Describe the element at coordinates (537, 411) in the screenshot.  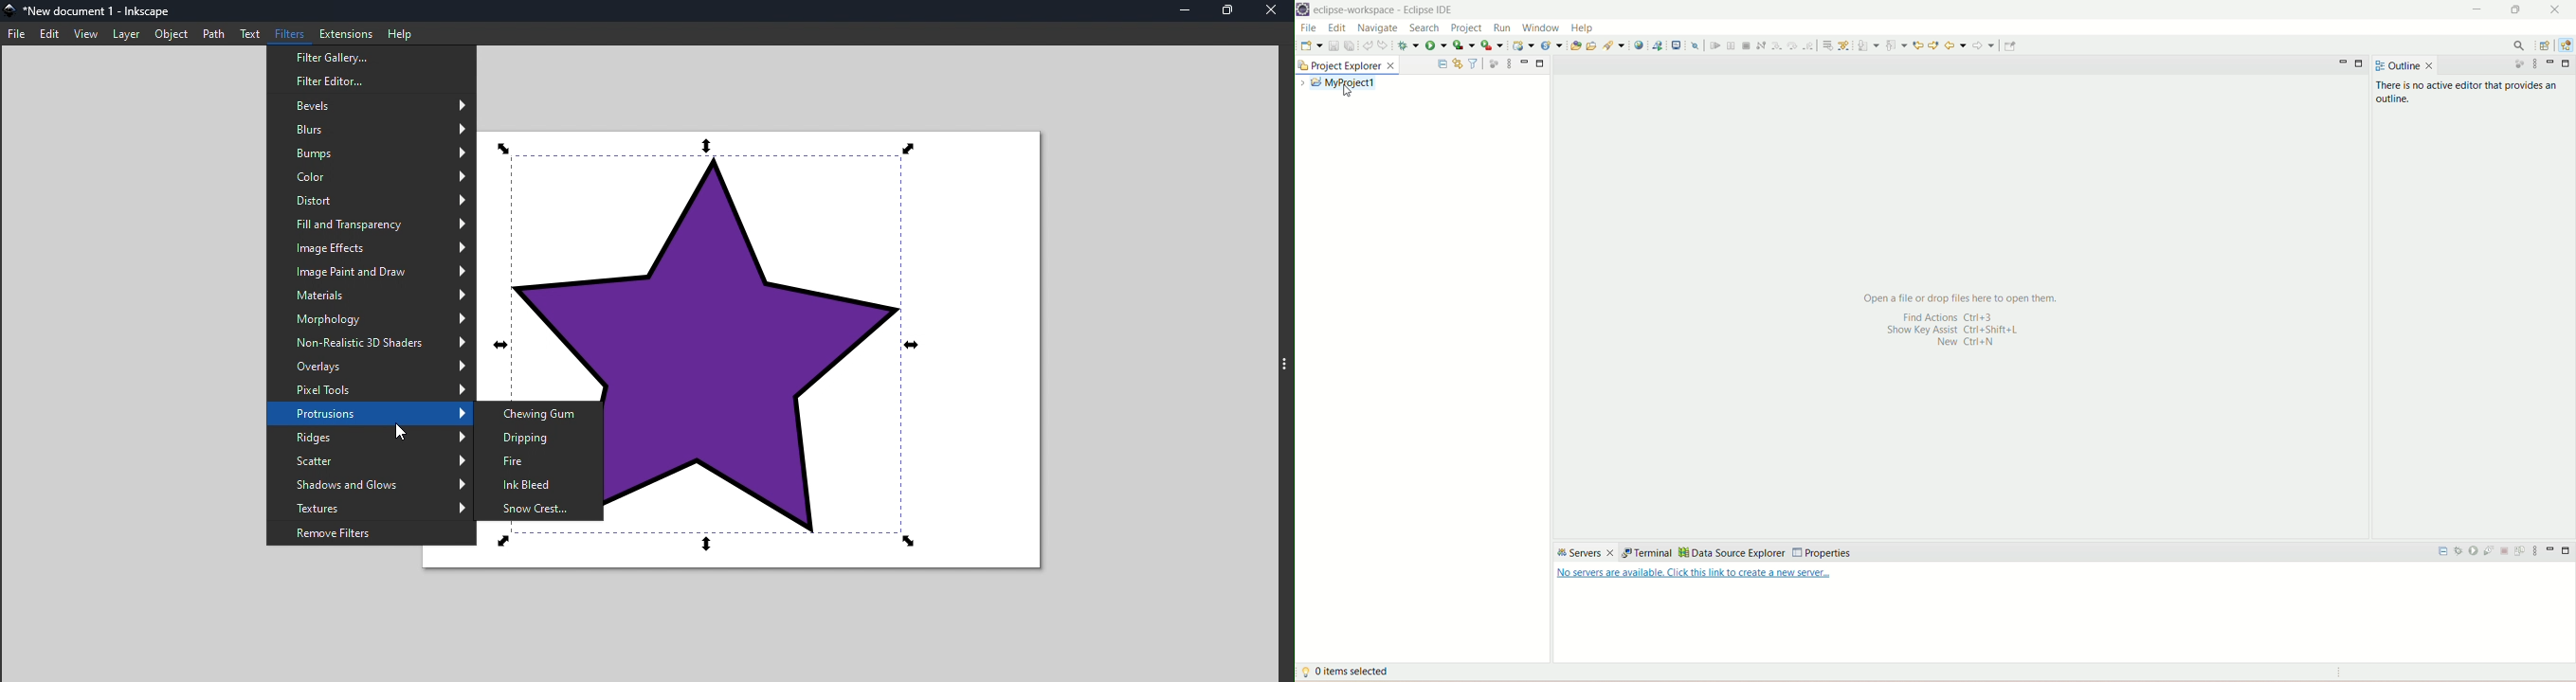
I see `Chewing` at that location.